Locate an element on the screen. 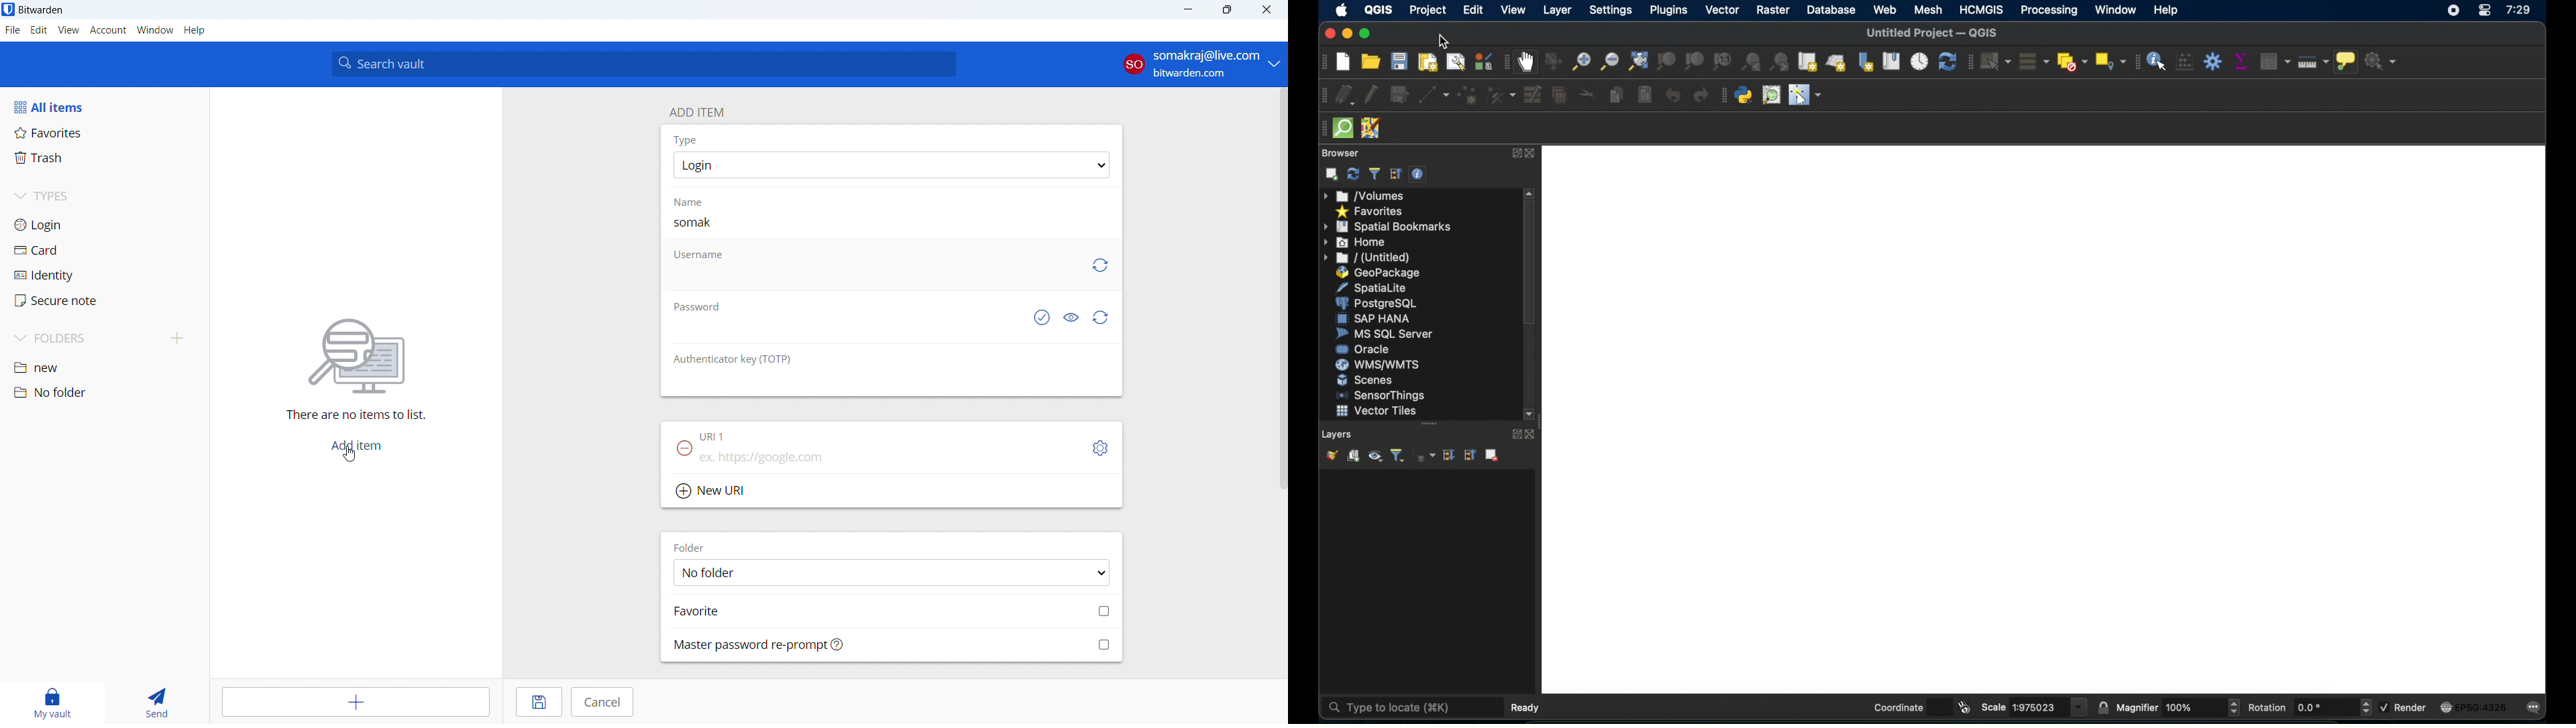  card is located at coordinates (105, 251).